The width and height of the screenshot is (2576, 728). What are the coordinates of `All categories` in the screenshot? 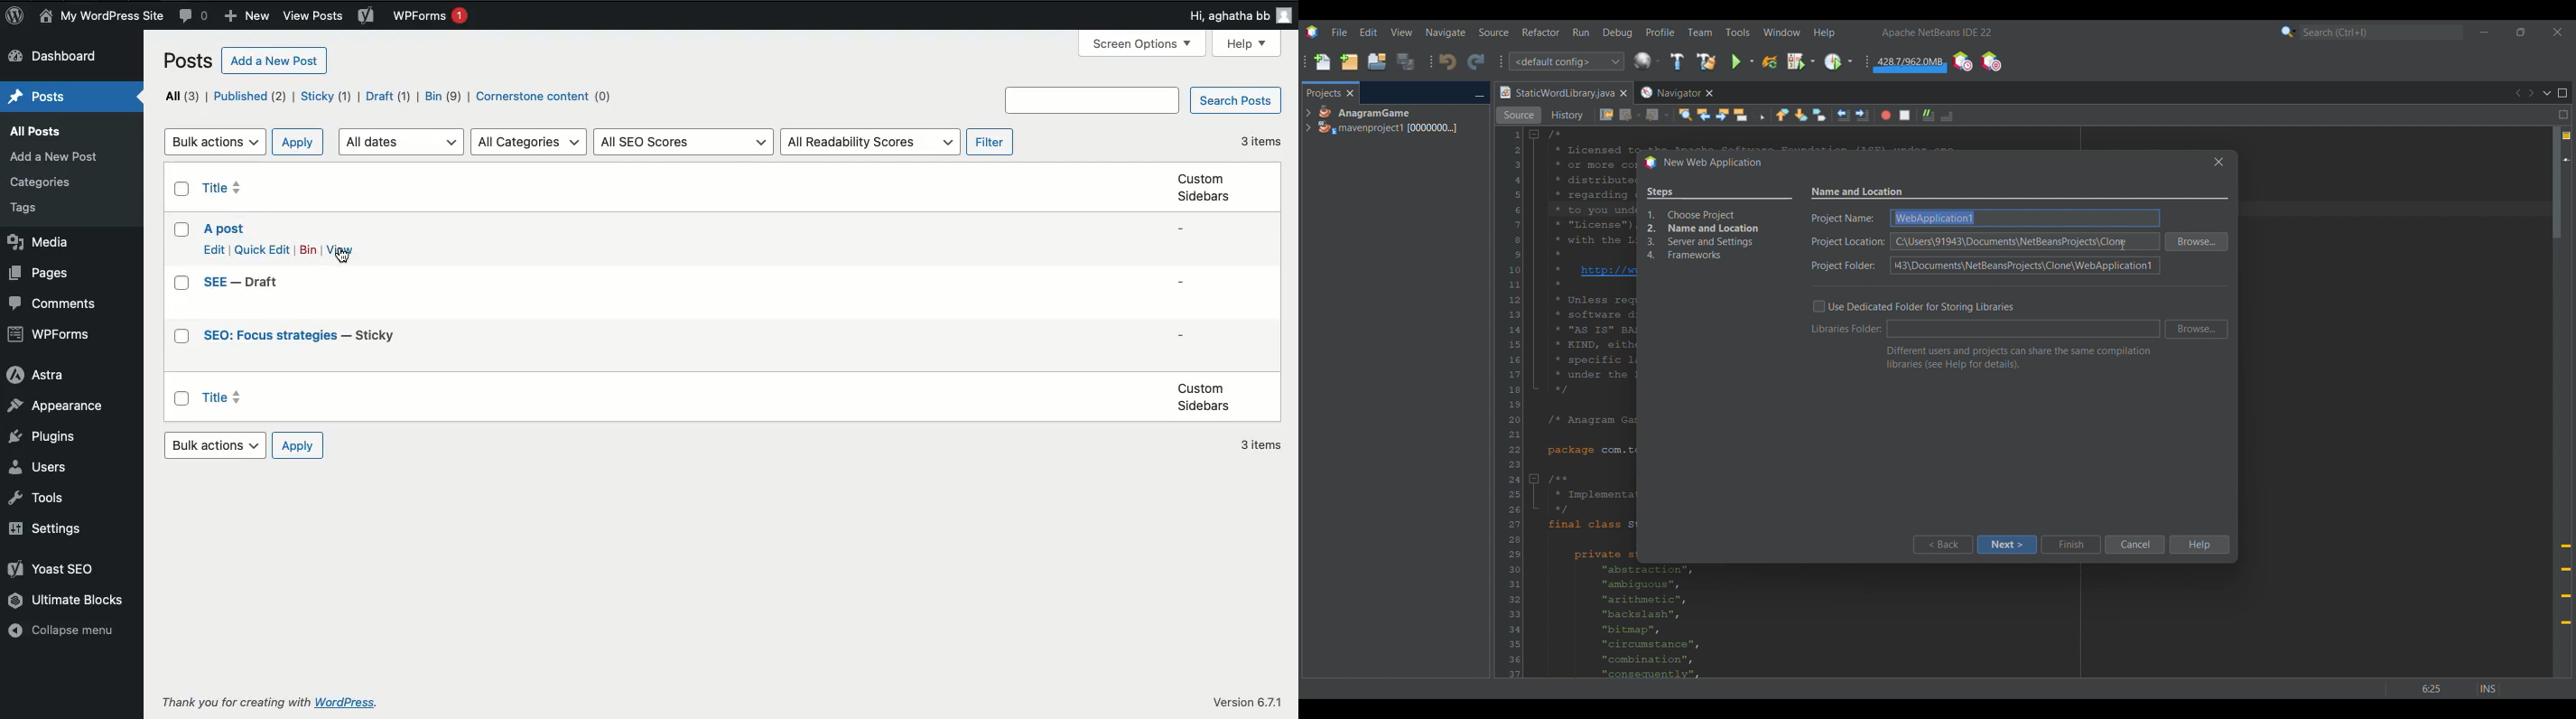 It's located at (530, 140).